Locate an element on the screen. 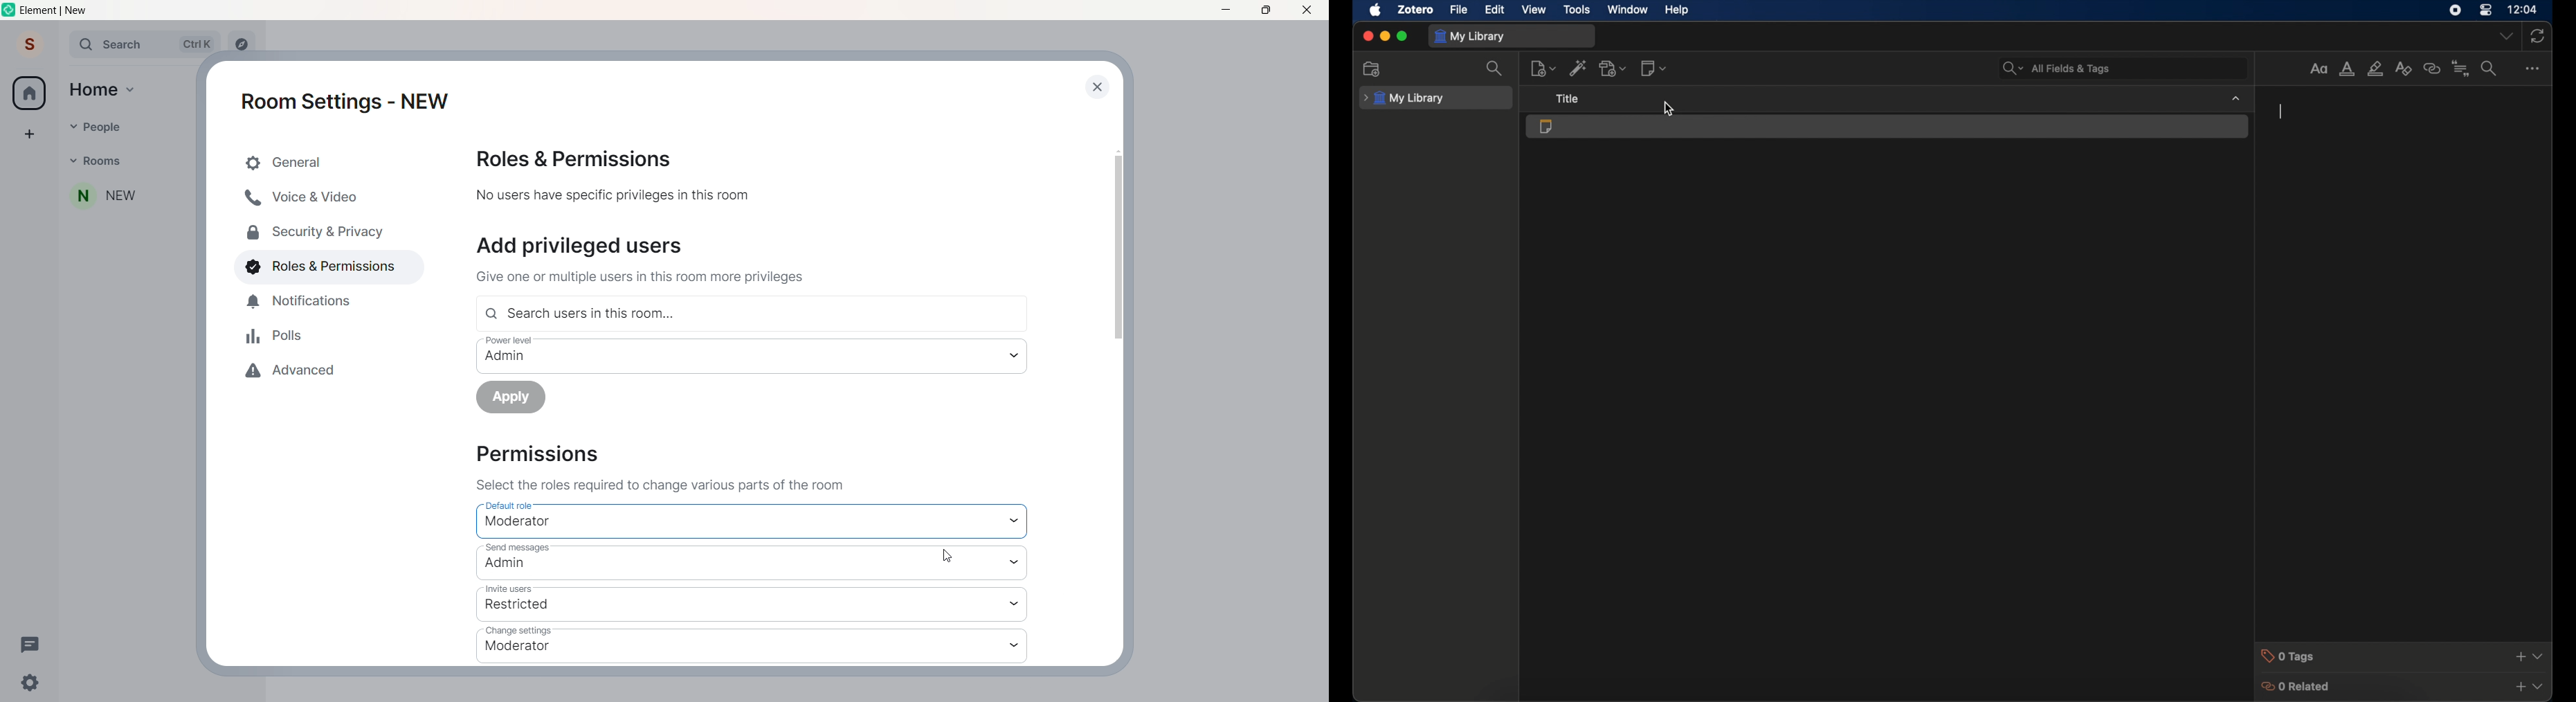 The width and height of the screenshot is (2576, 728). dropdown is located at coordinates (2237, 99).